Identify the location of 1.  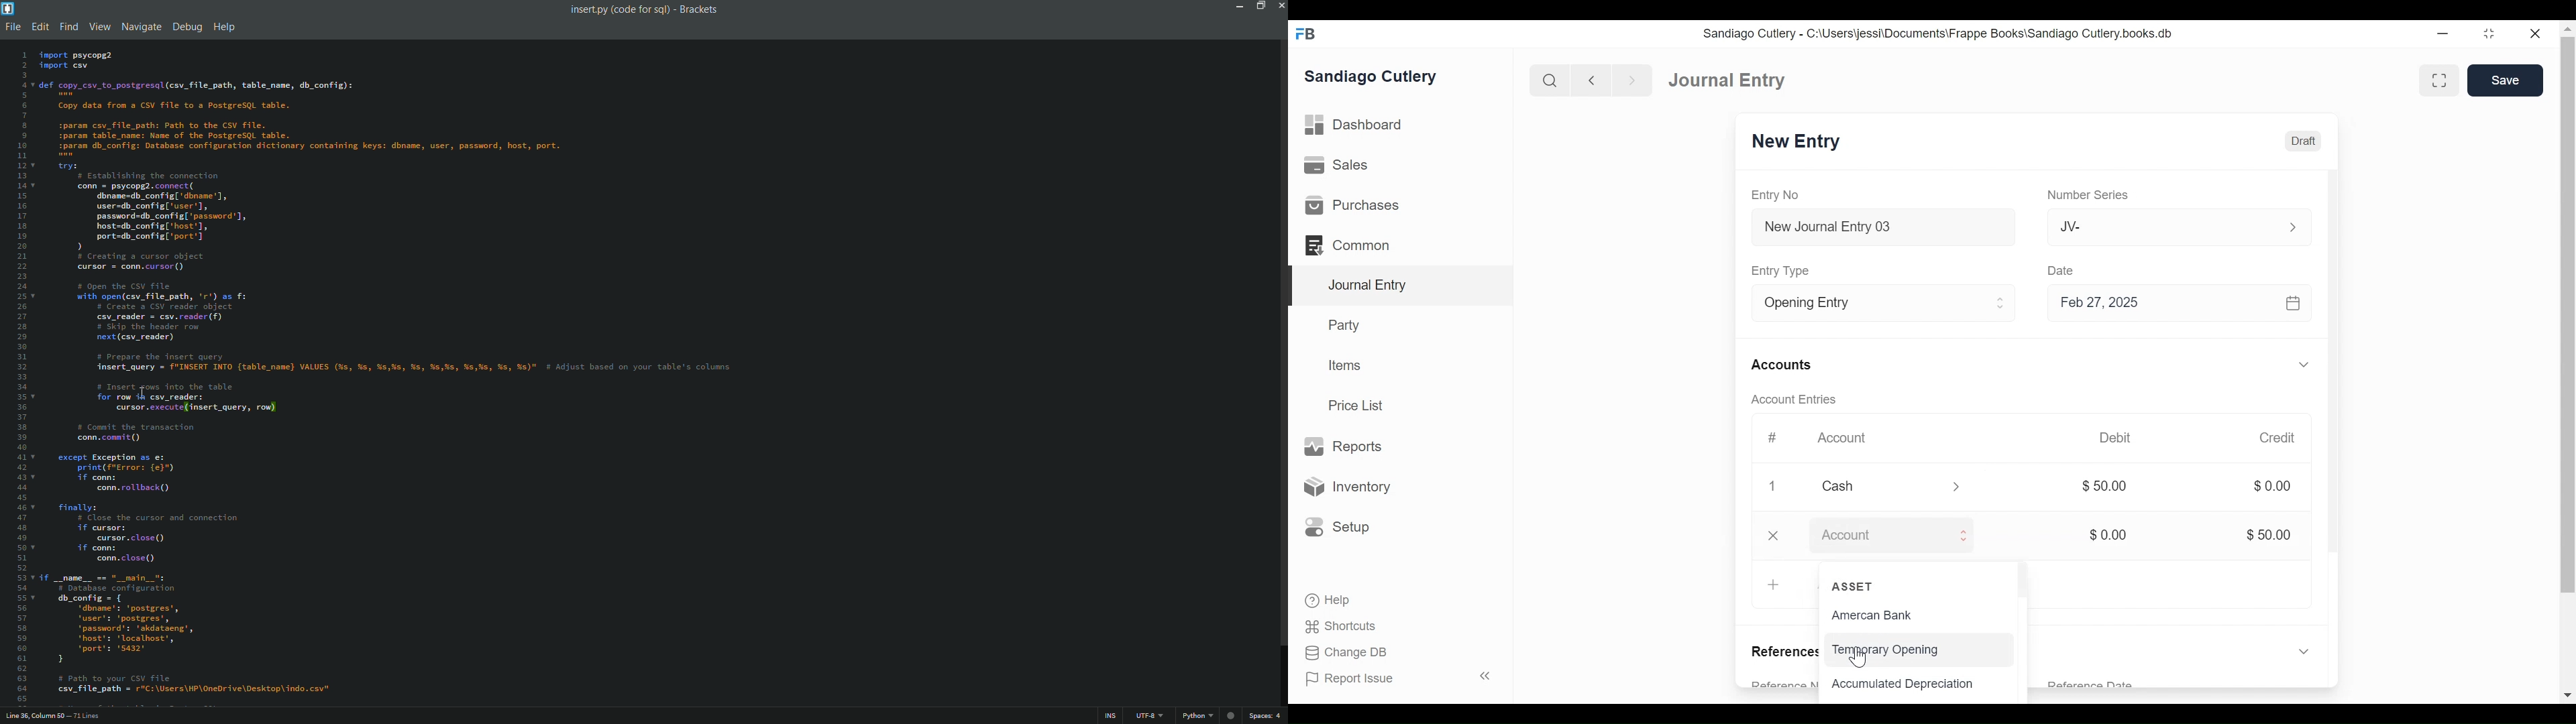
(1774, 486).